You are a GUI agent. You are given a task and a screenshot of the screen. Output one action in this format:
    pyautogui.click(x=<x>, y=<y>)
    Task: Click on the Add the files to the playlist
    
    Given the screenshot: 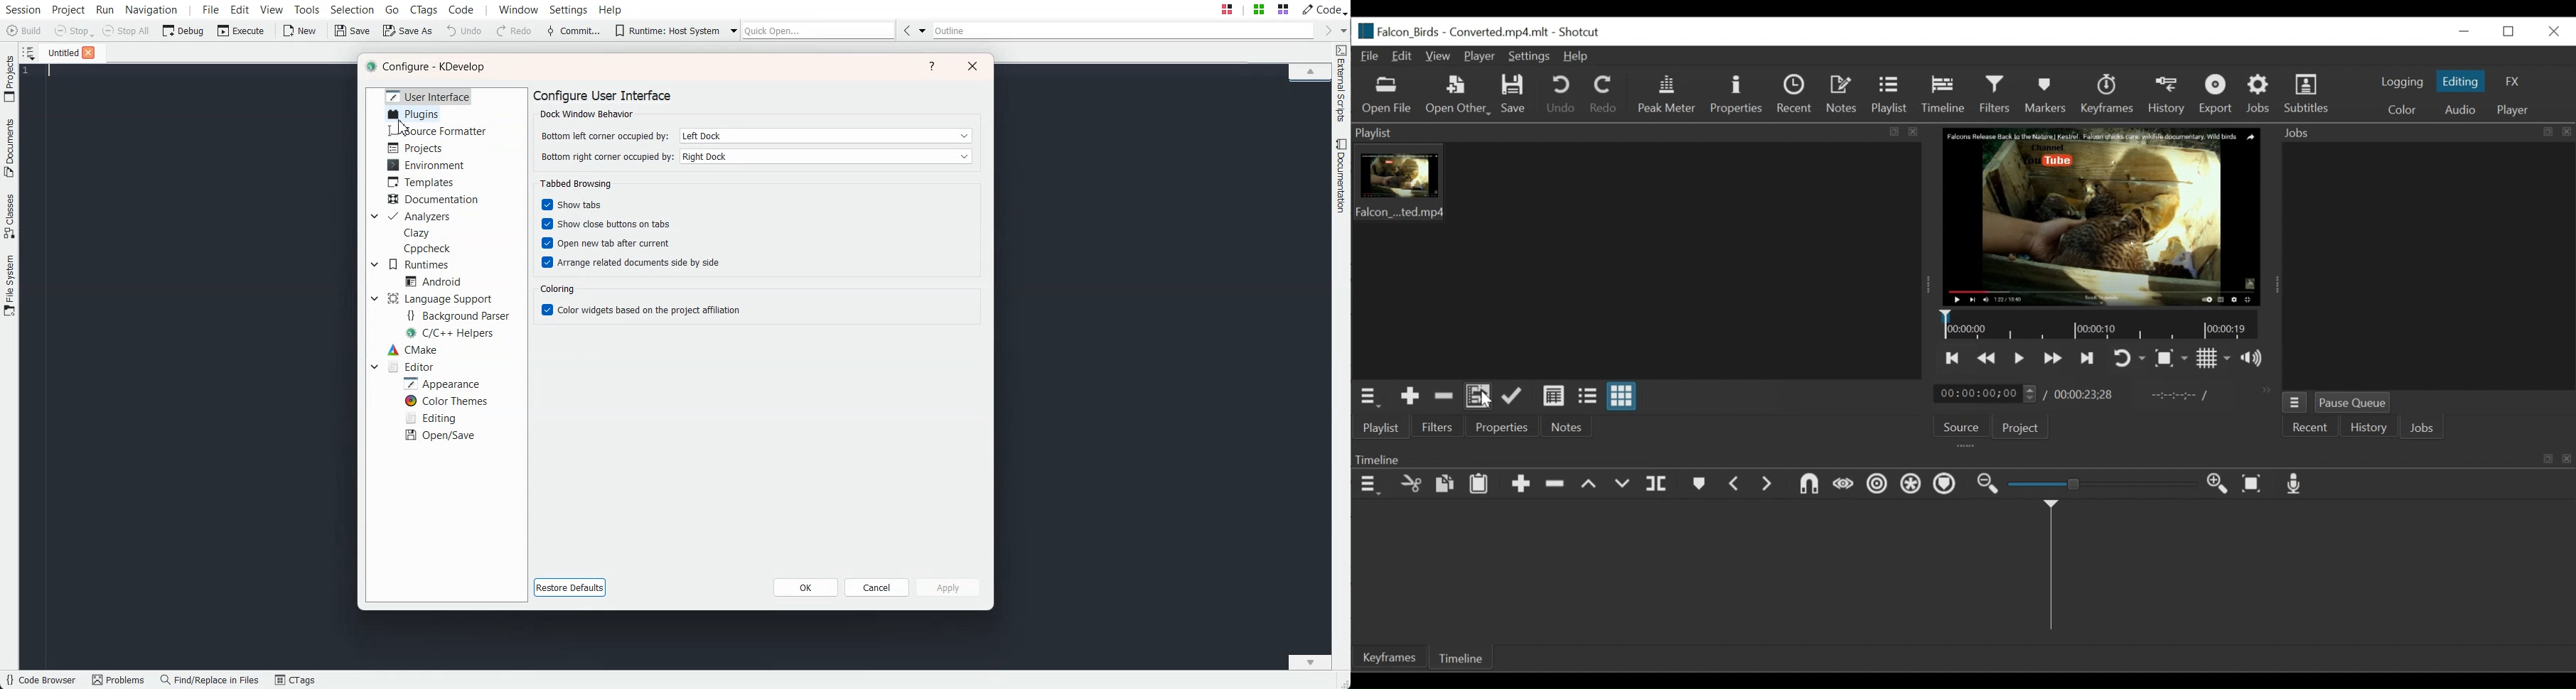 What is the action you would take?
    pyautogui.click(x=1478, y=396)
    